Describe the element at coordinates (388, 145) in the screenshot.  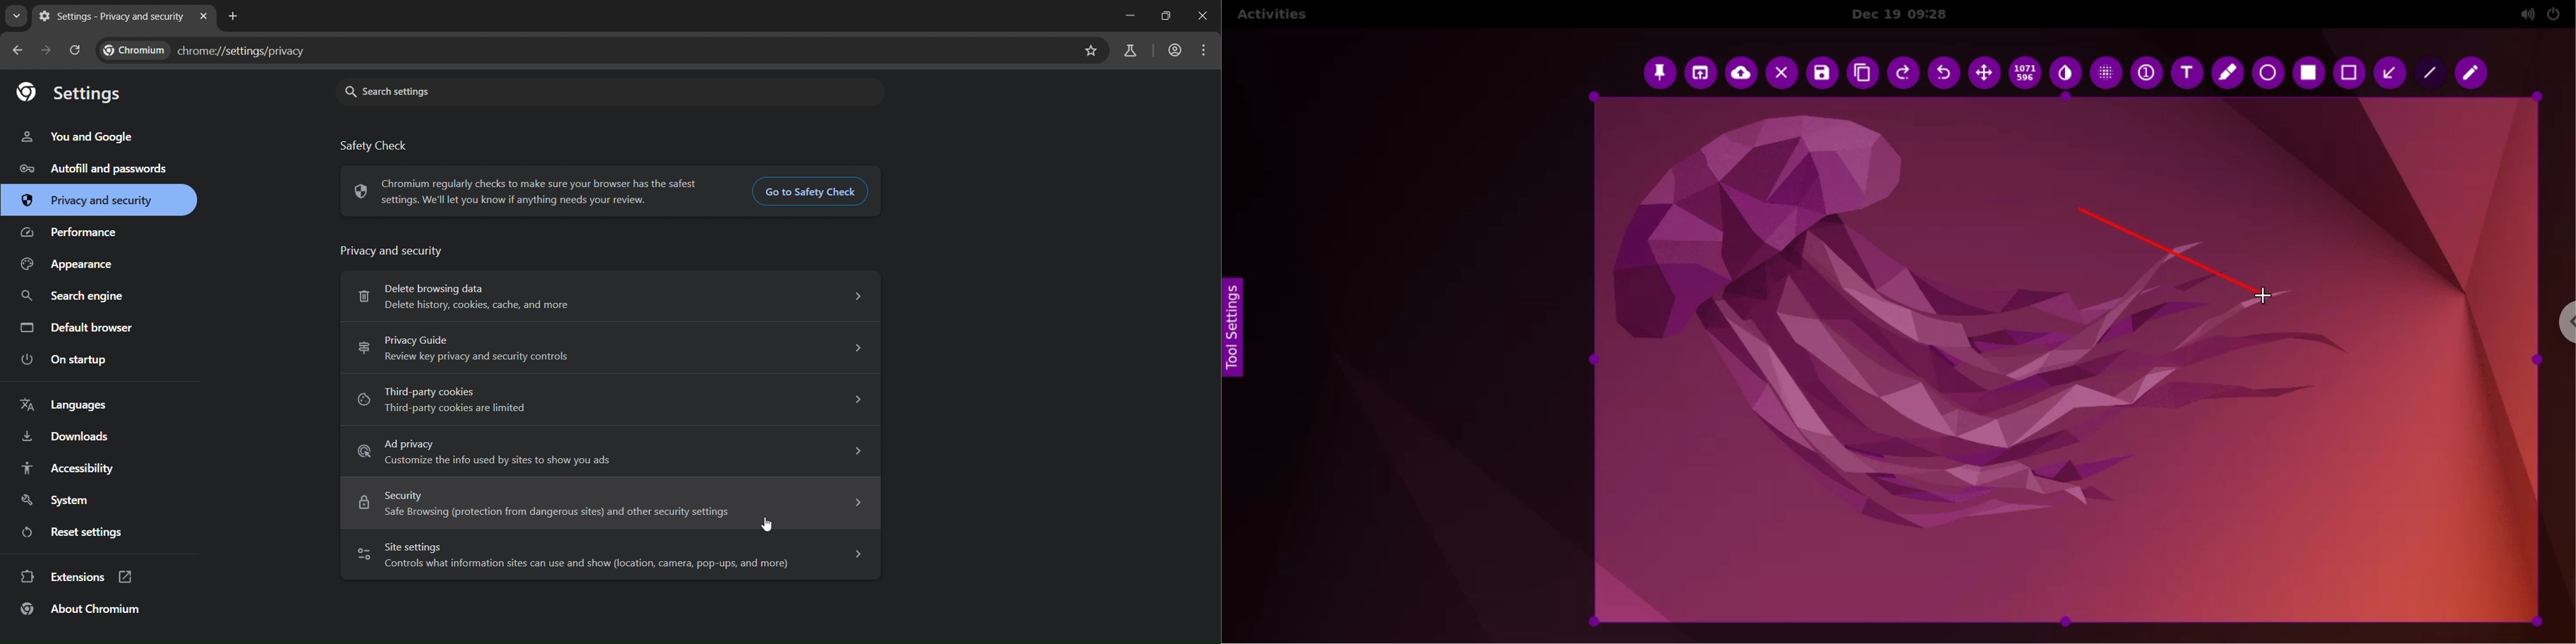
I see `Safety Check` at that location.